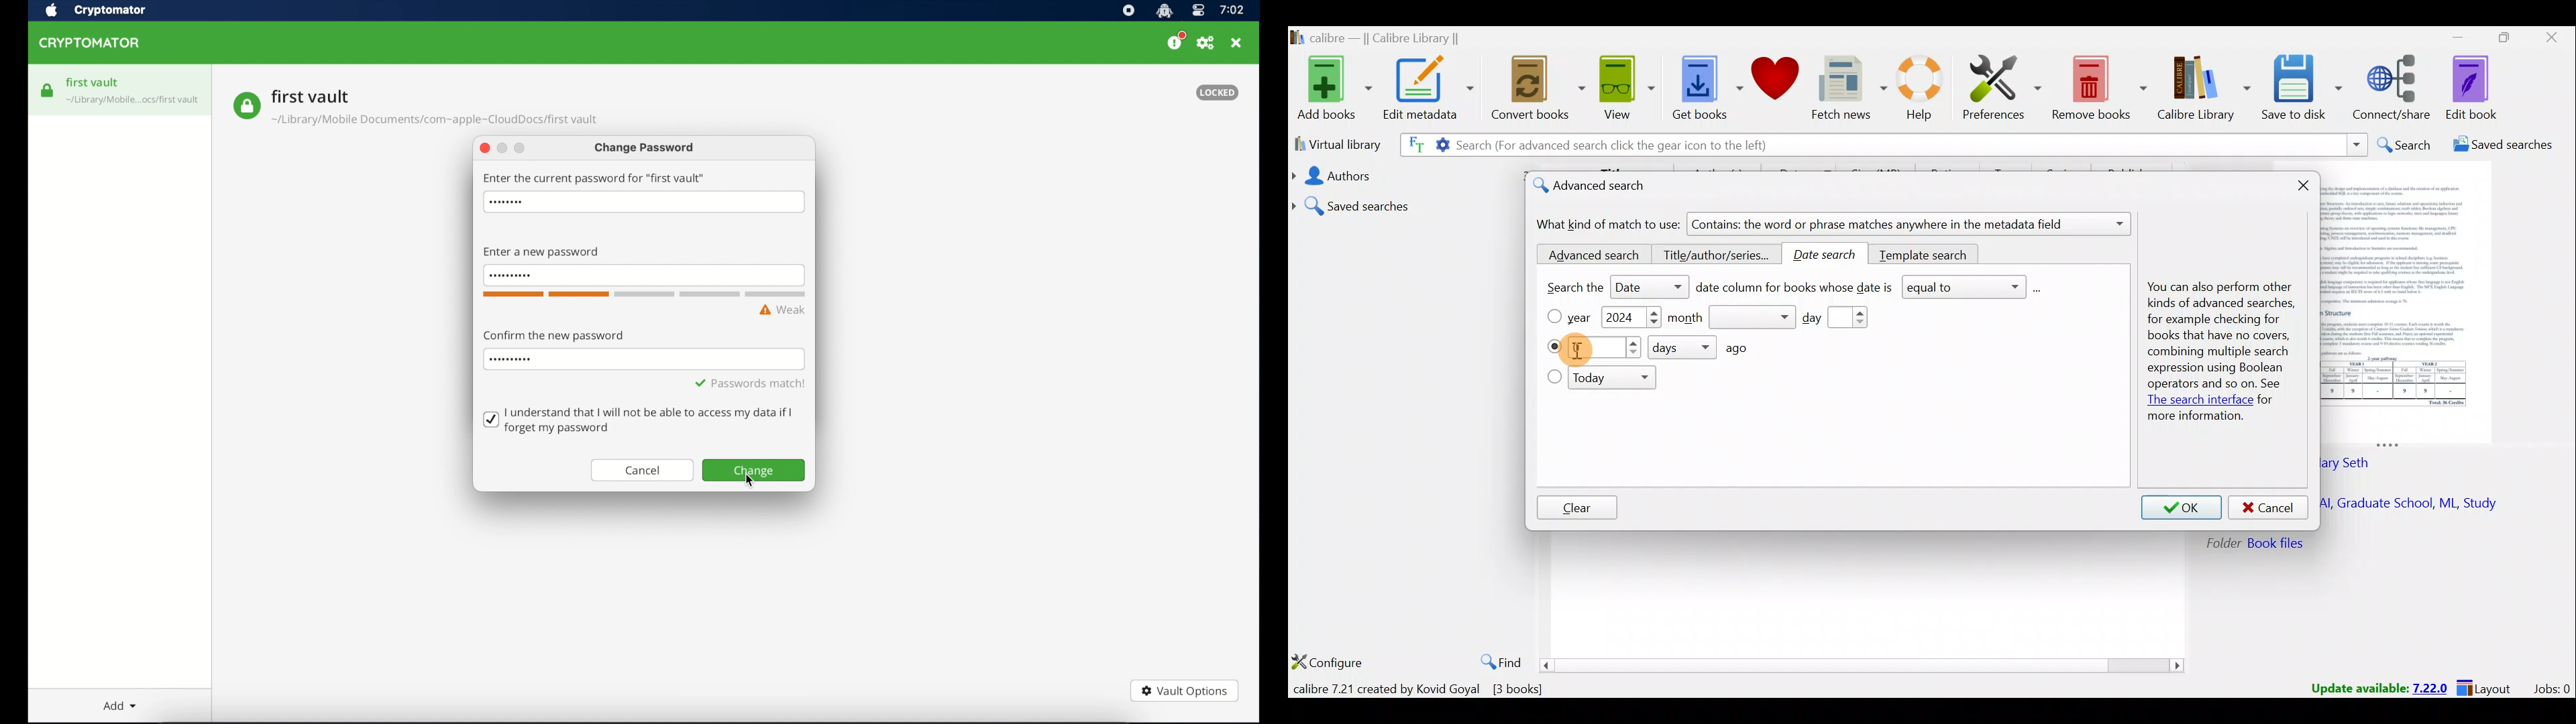  Describe the element at coordinates (1332, 86) in the screenshot. I see `Add books` at that location.